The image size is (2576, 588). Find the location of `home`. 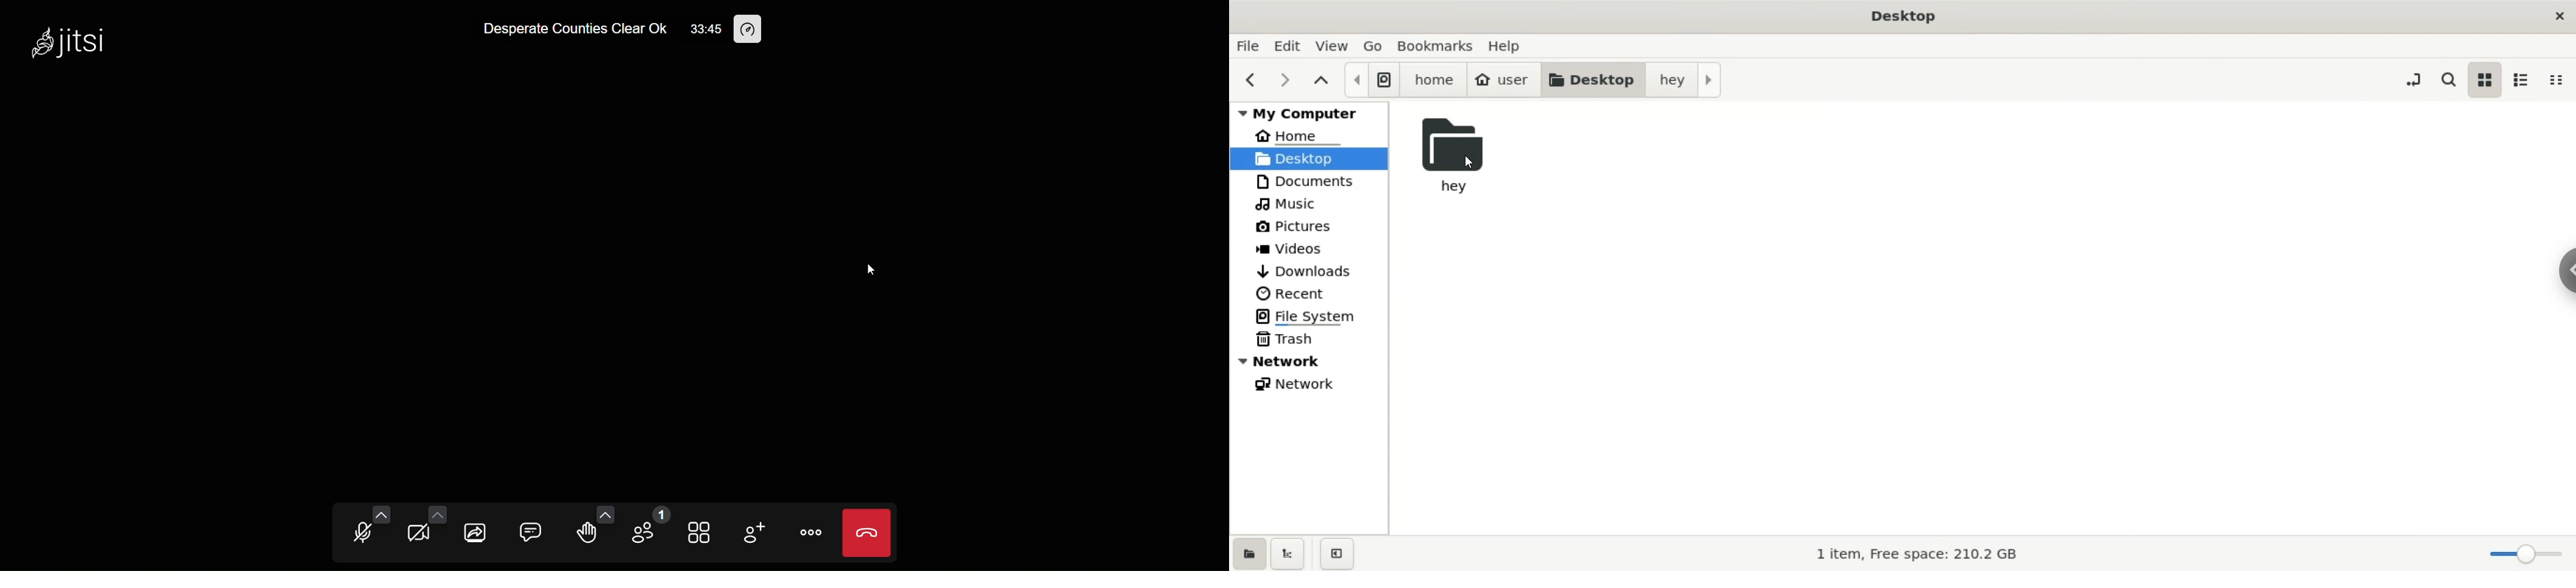

home is located at coordinates (1309, 133).